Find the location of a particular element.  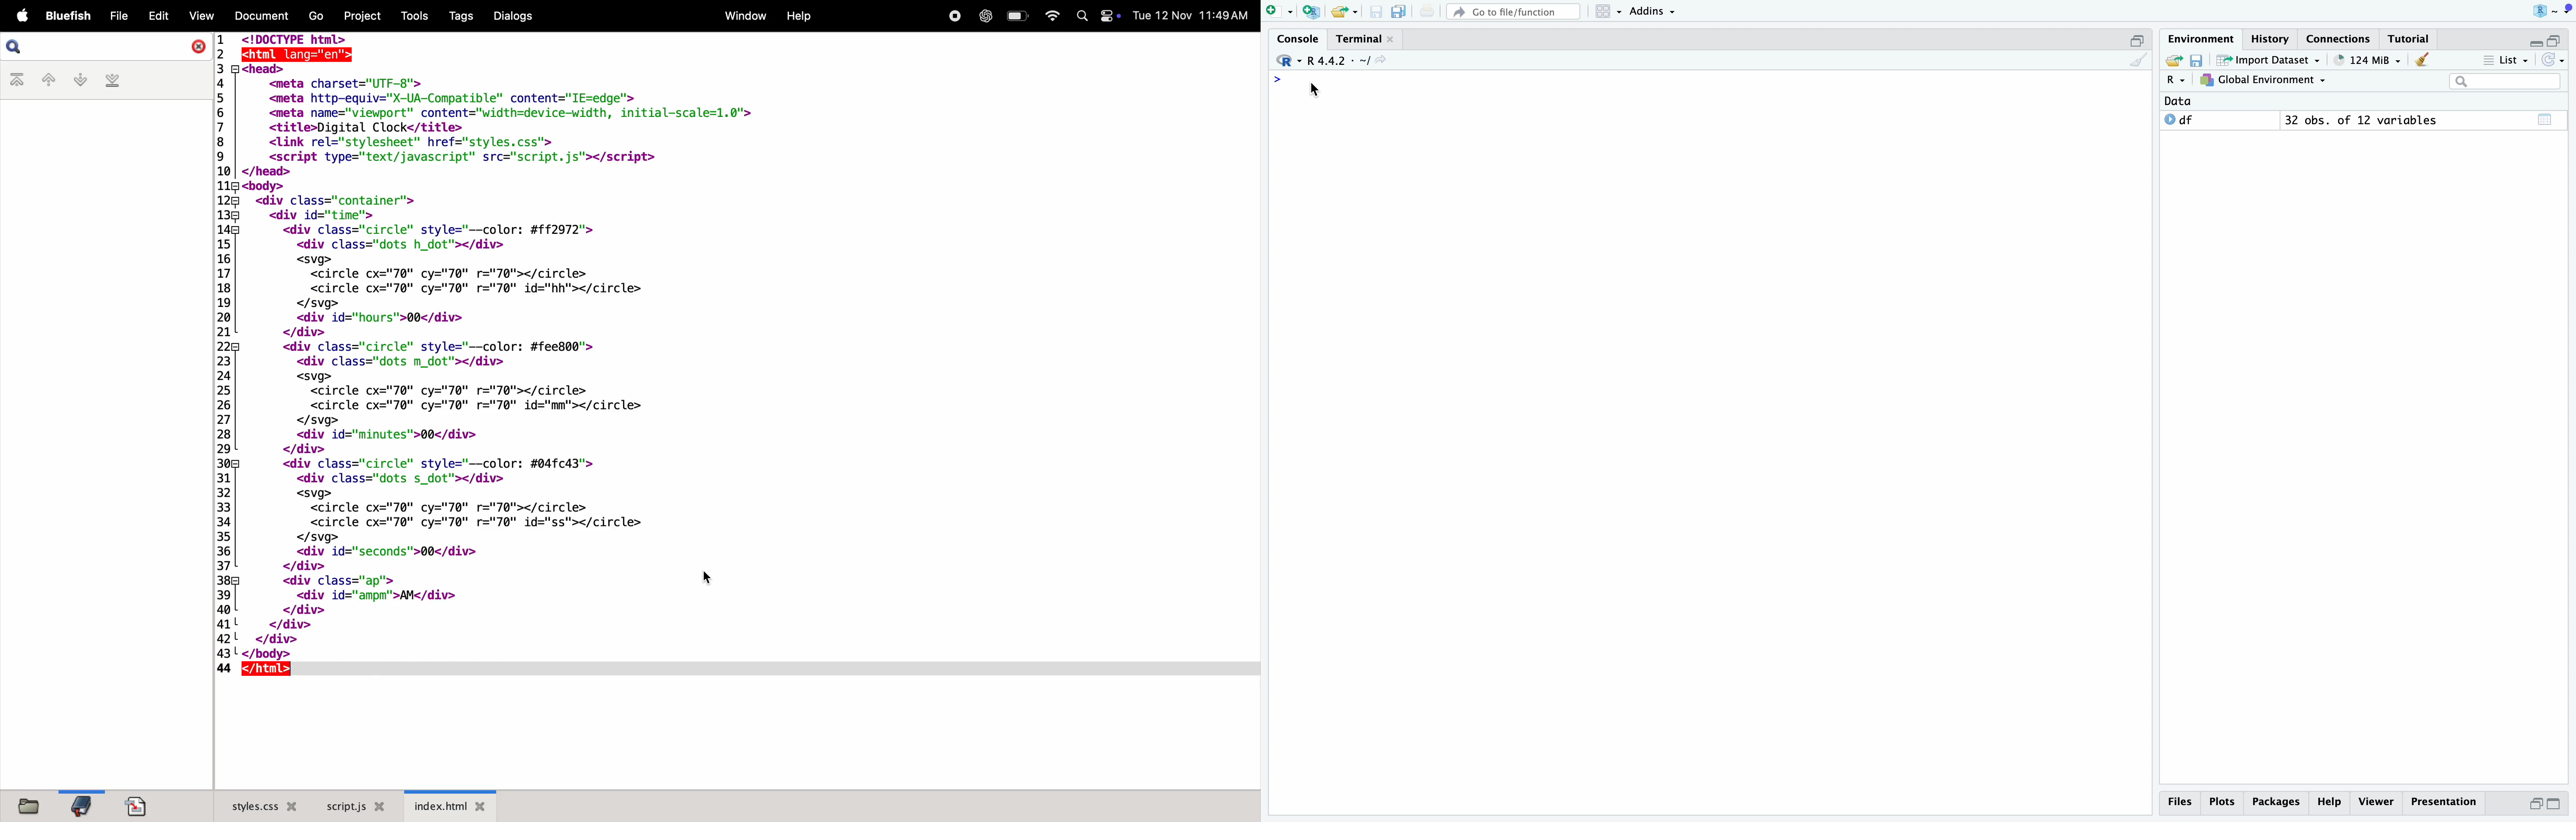

presentation is located at coordinates (2444, 803).